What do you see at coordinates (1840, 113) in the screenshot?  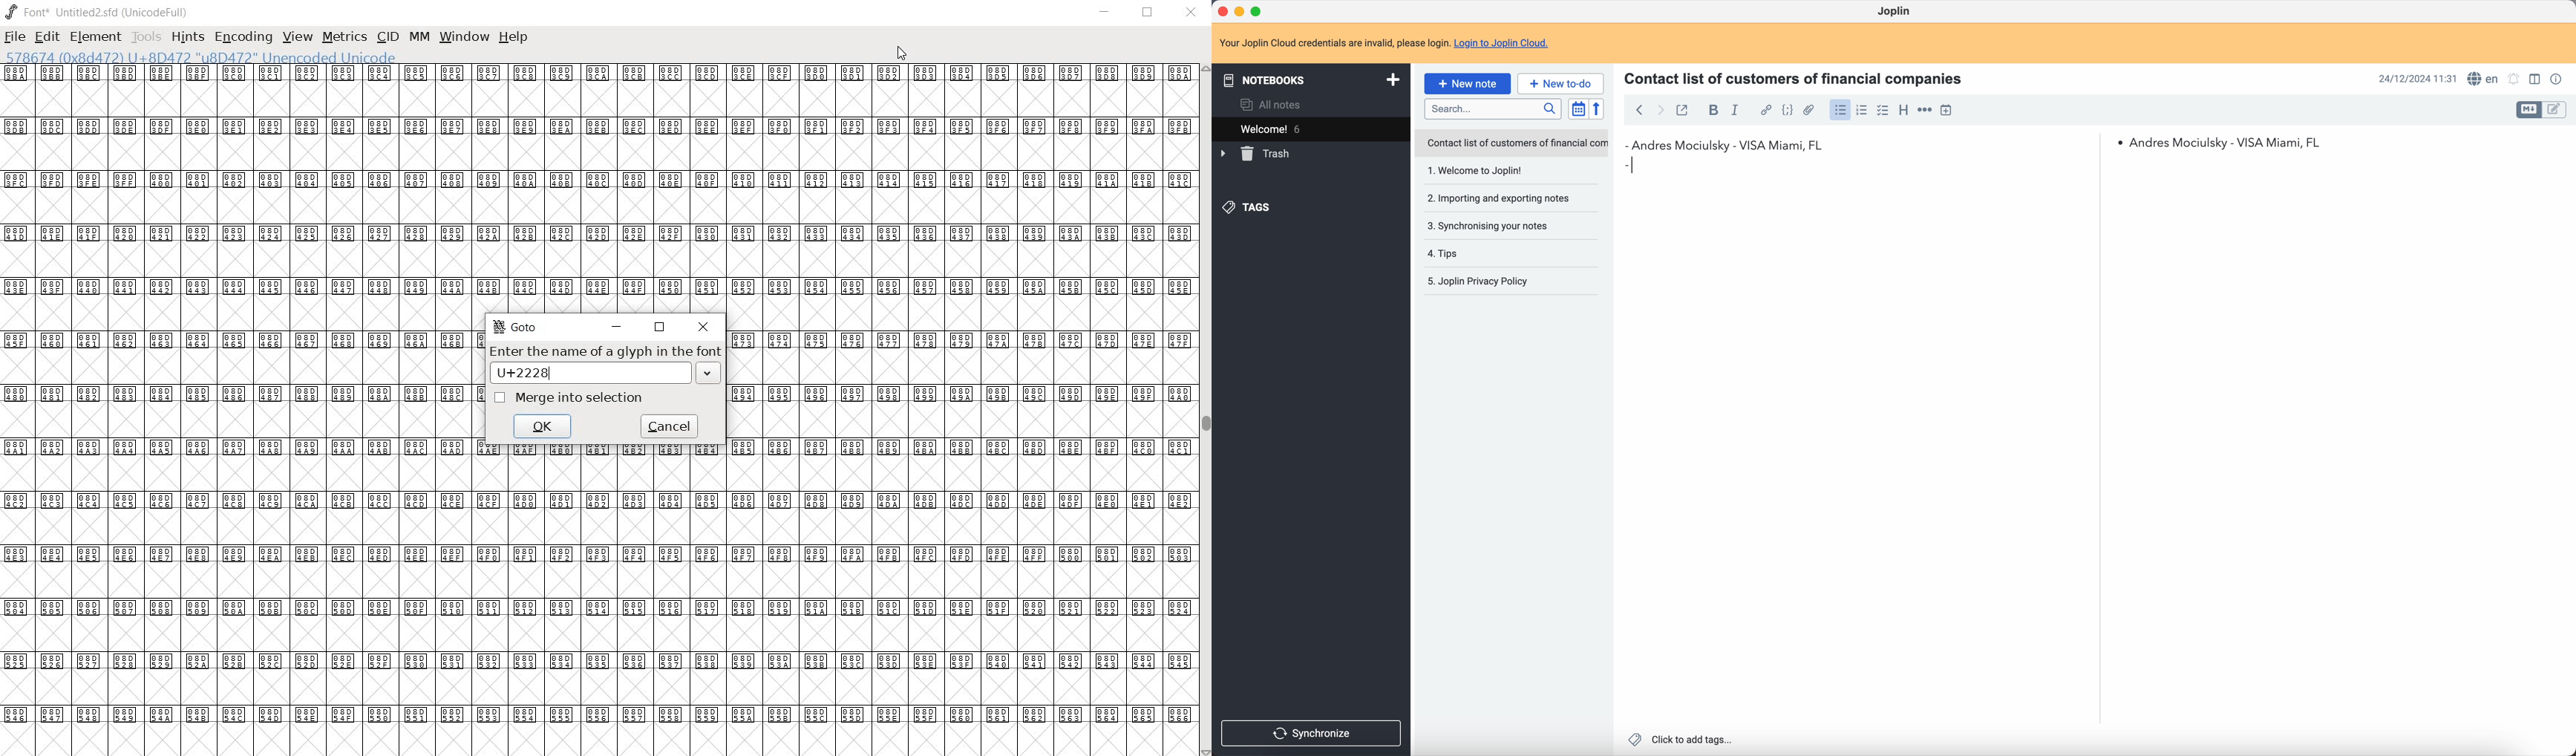 I see `click on bulleted list` at bounding box center [1840, 113].